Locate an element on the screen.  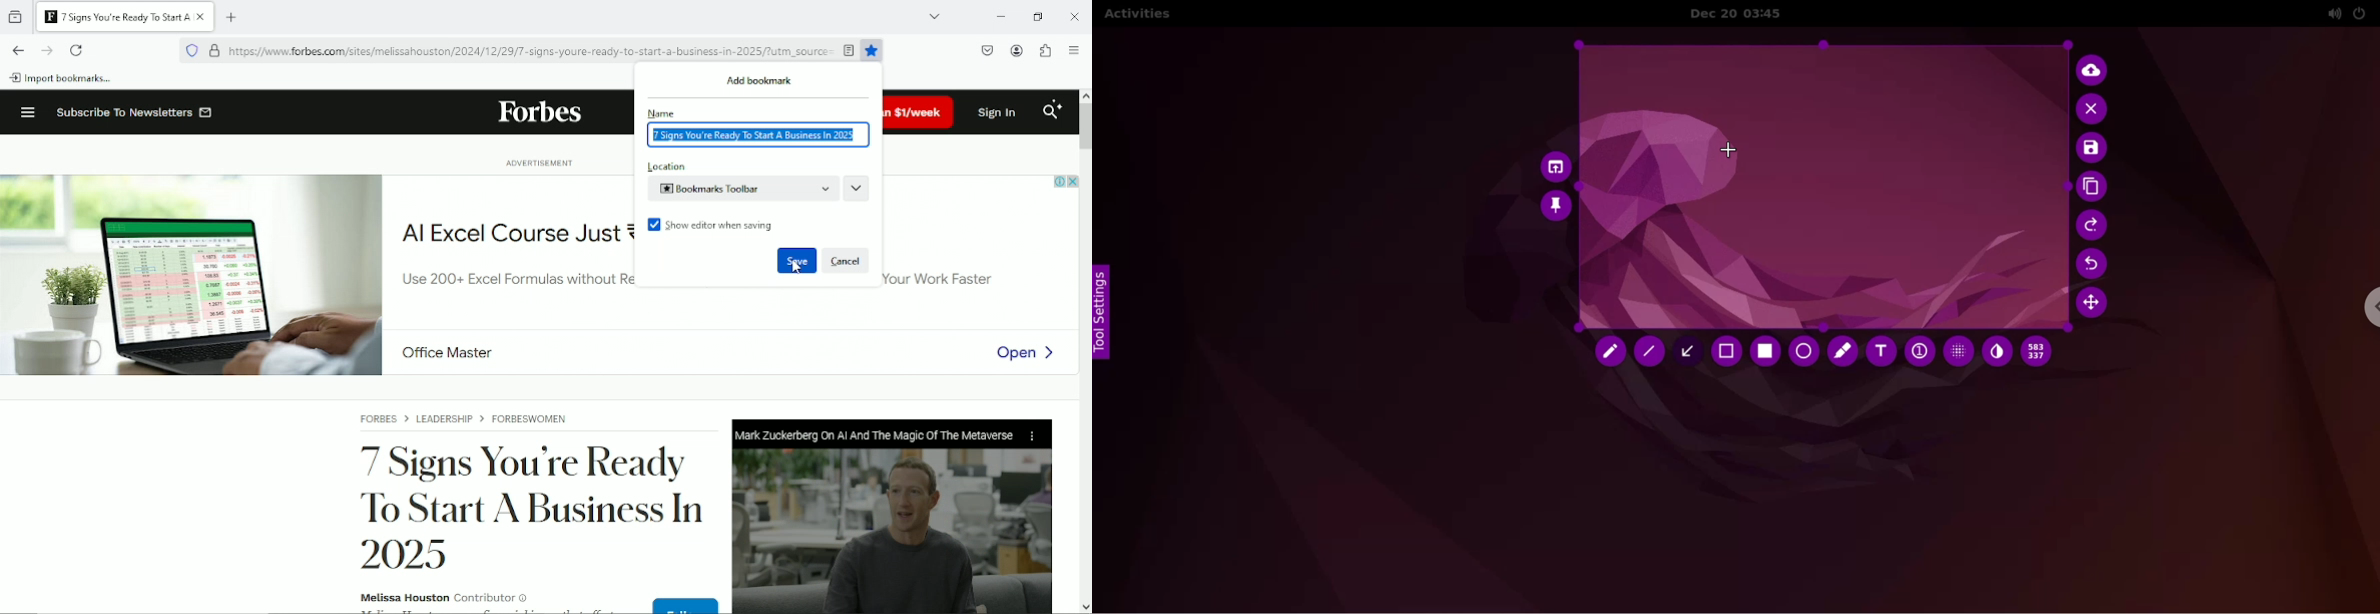
Verified by let's encrypt is located at coordinates (214, 51).